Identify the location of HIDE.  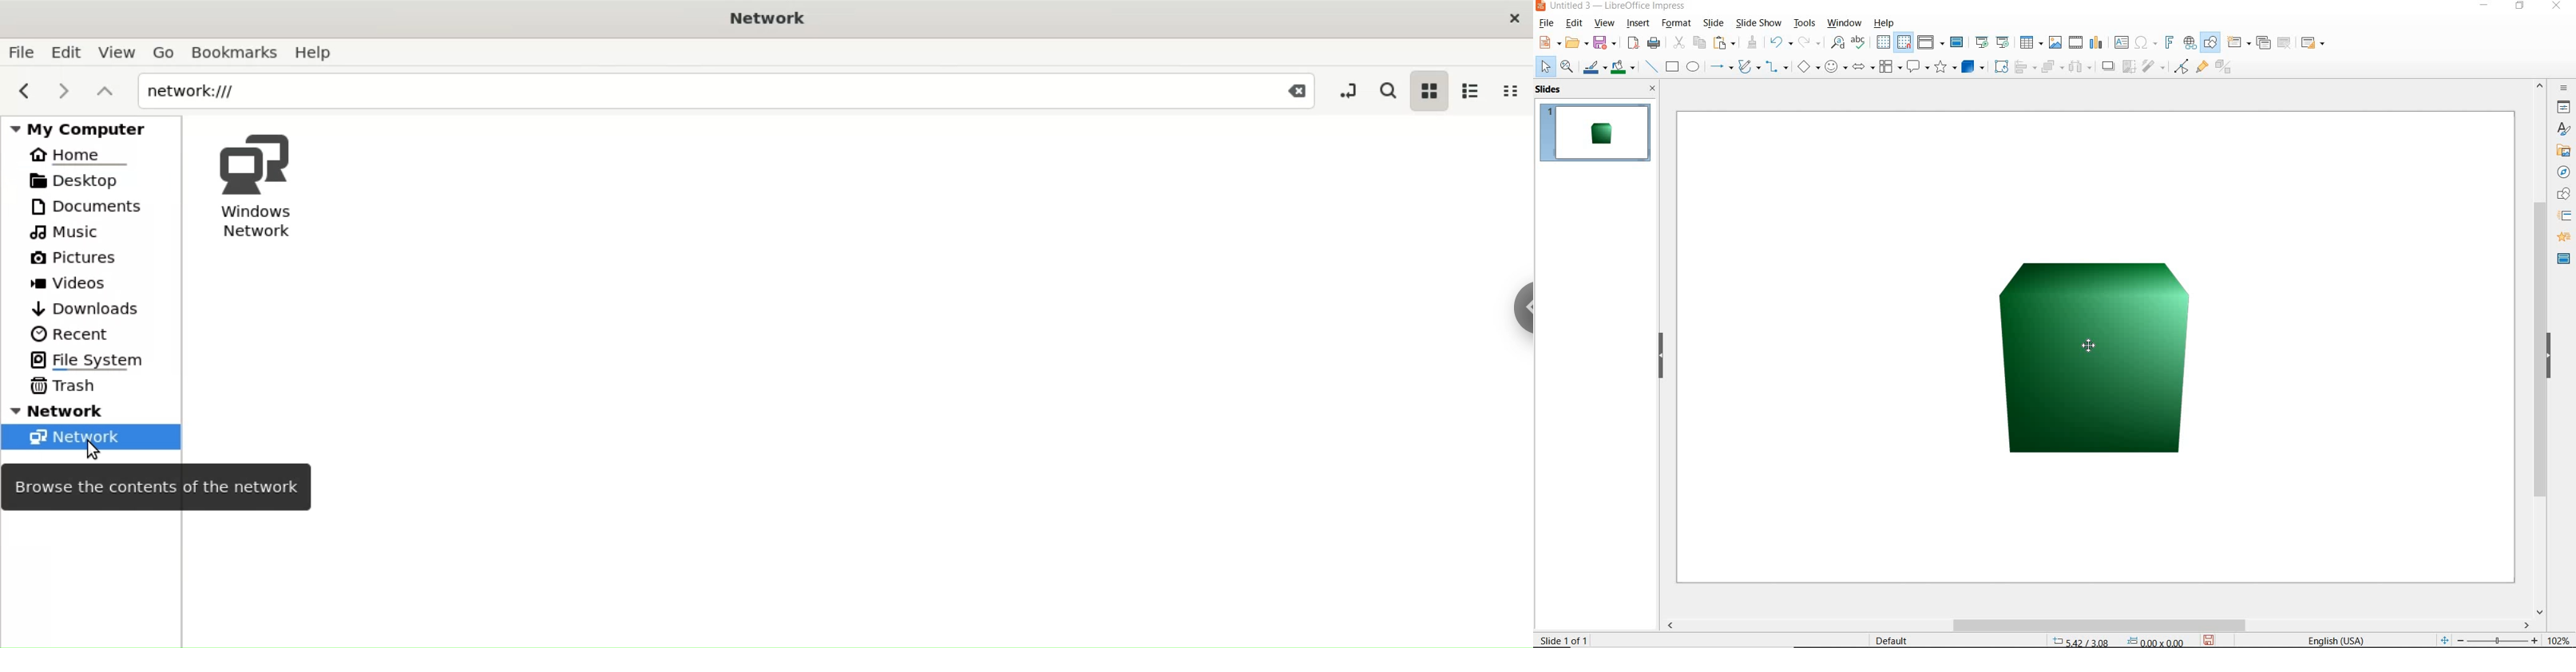
(2559, 358).